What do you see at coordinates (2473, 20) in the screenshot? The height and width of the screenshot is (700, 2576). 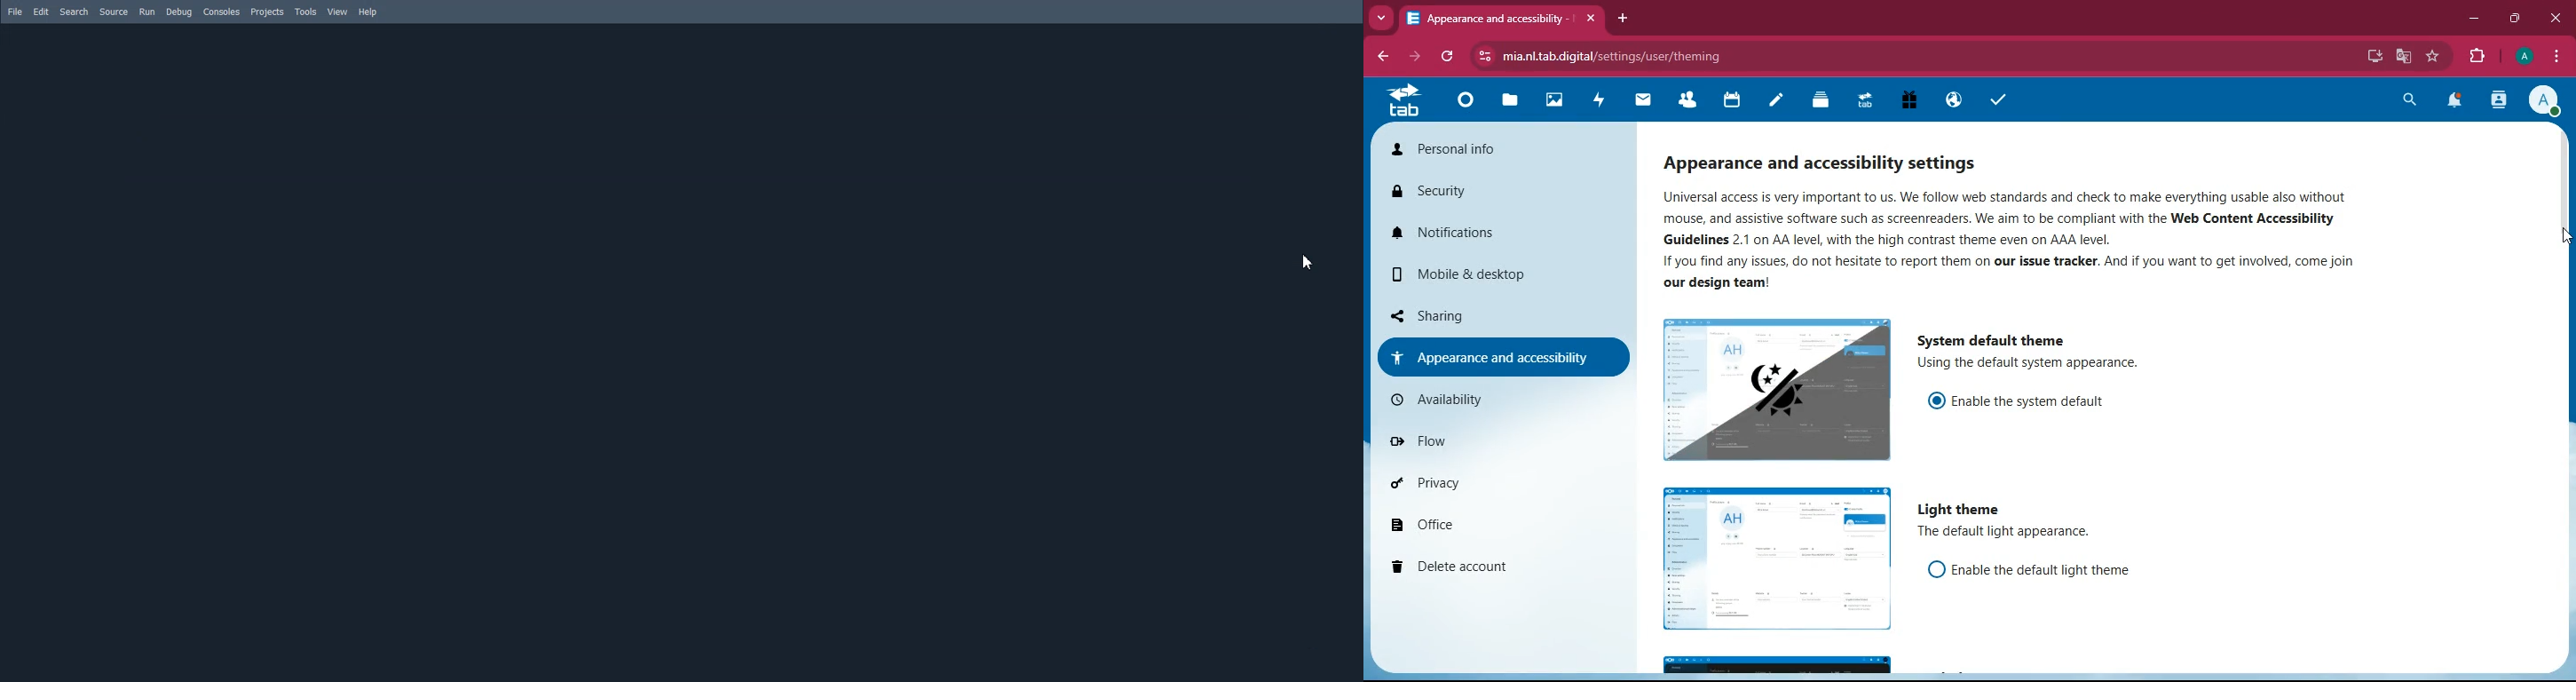 I see `minimize` at bounding box center [2473, 20].